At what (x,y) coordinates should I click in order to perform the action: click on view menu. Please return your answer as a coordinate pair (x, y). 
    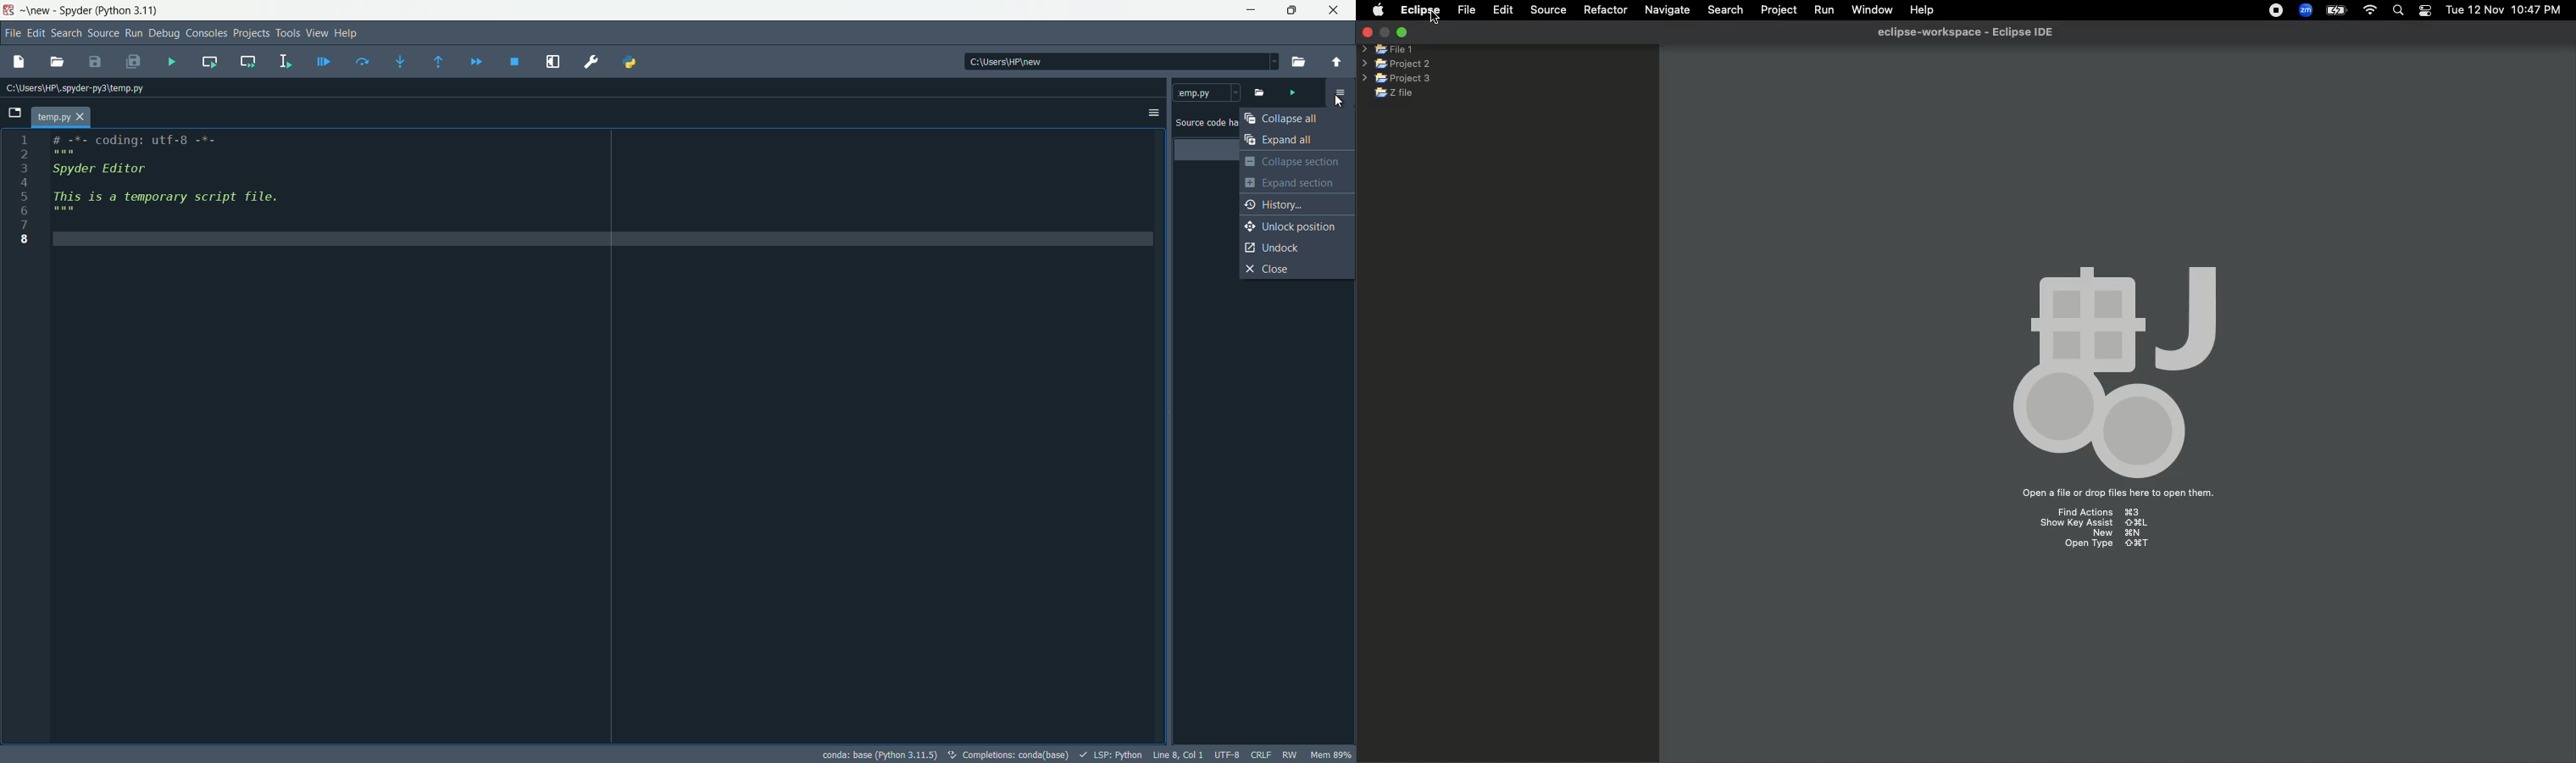
    Looking at the image, I should click on (315, 32).